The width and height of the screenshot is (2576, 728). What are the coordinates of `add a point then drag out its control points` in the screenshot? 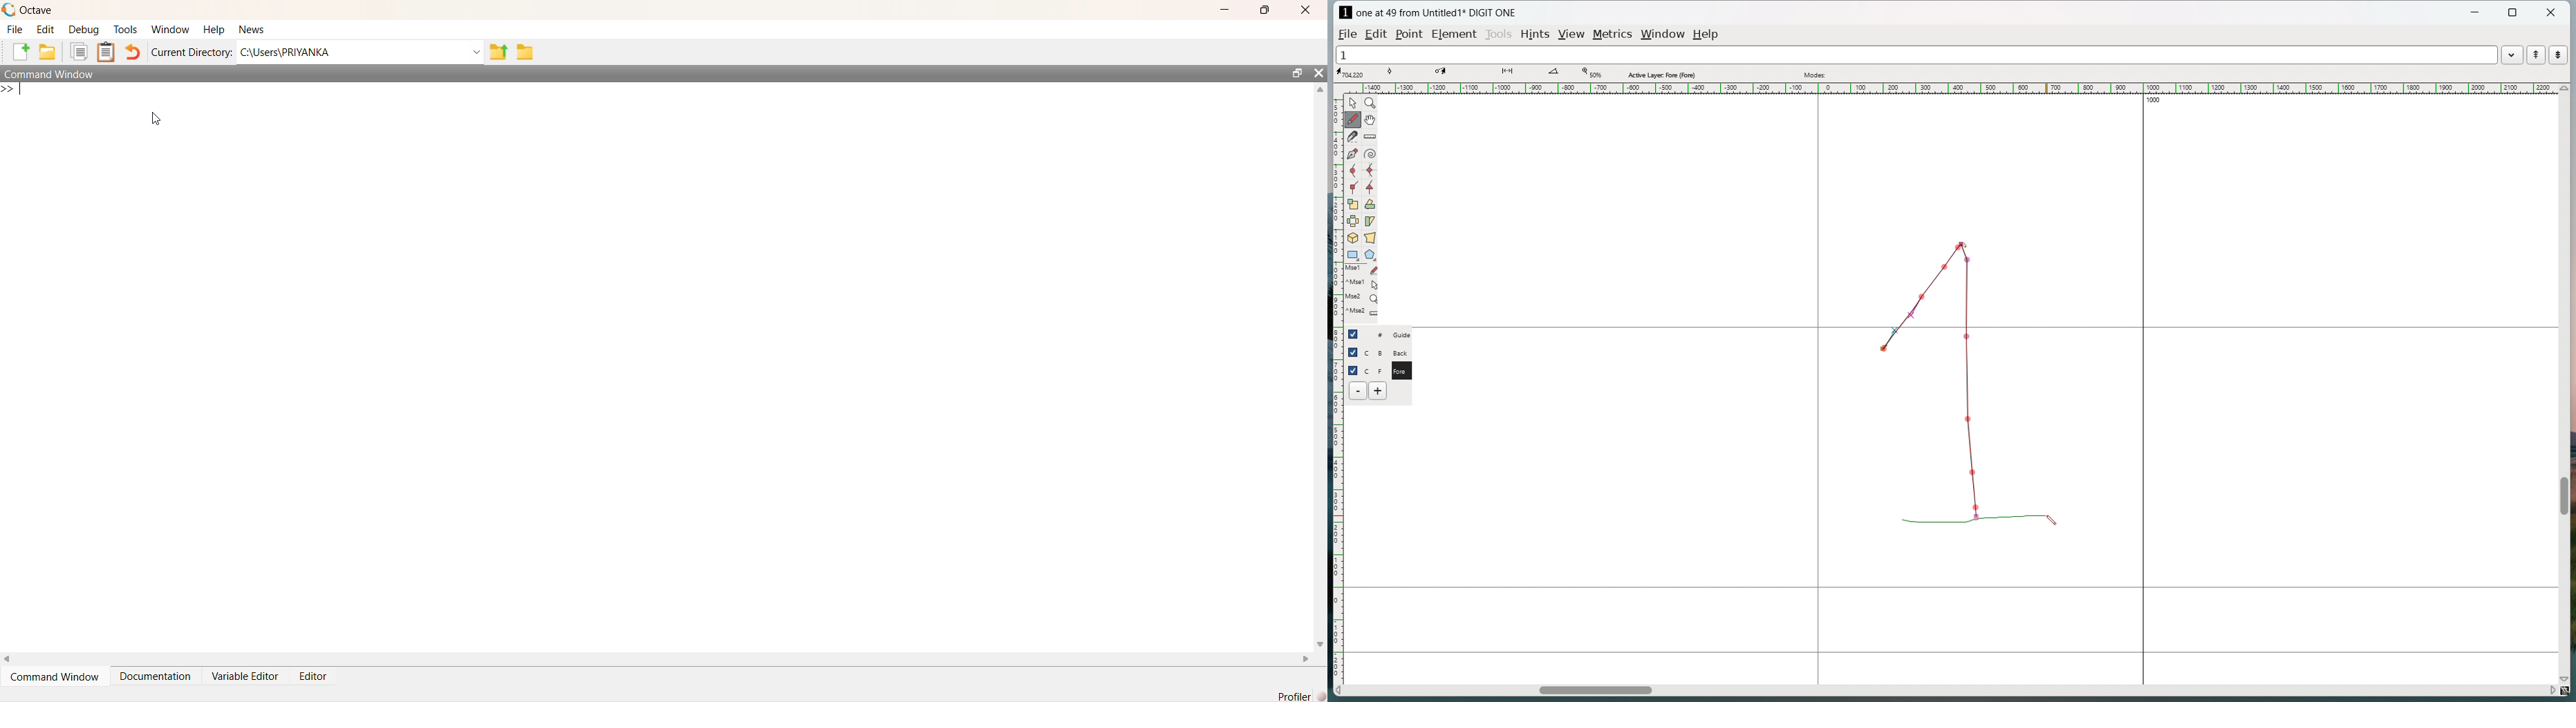 It's located at (1353, 153).